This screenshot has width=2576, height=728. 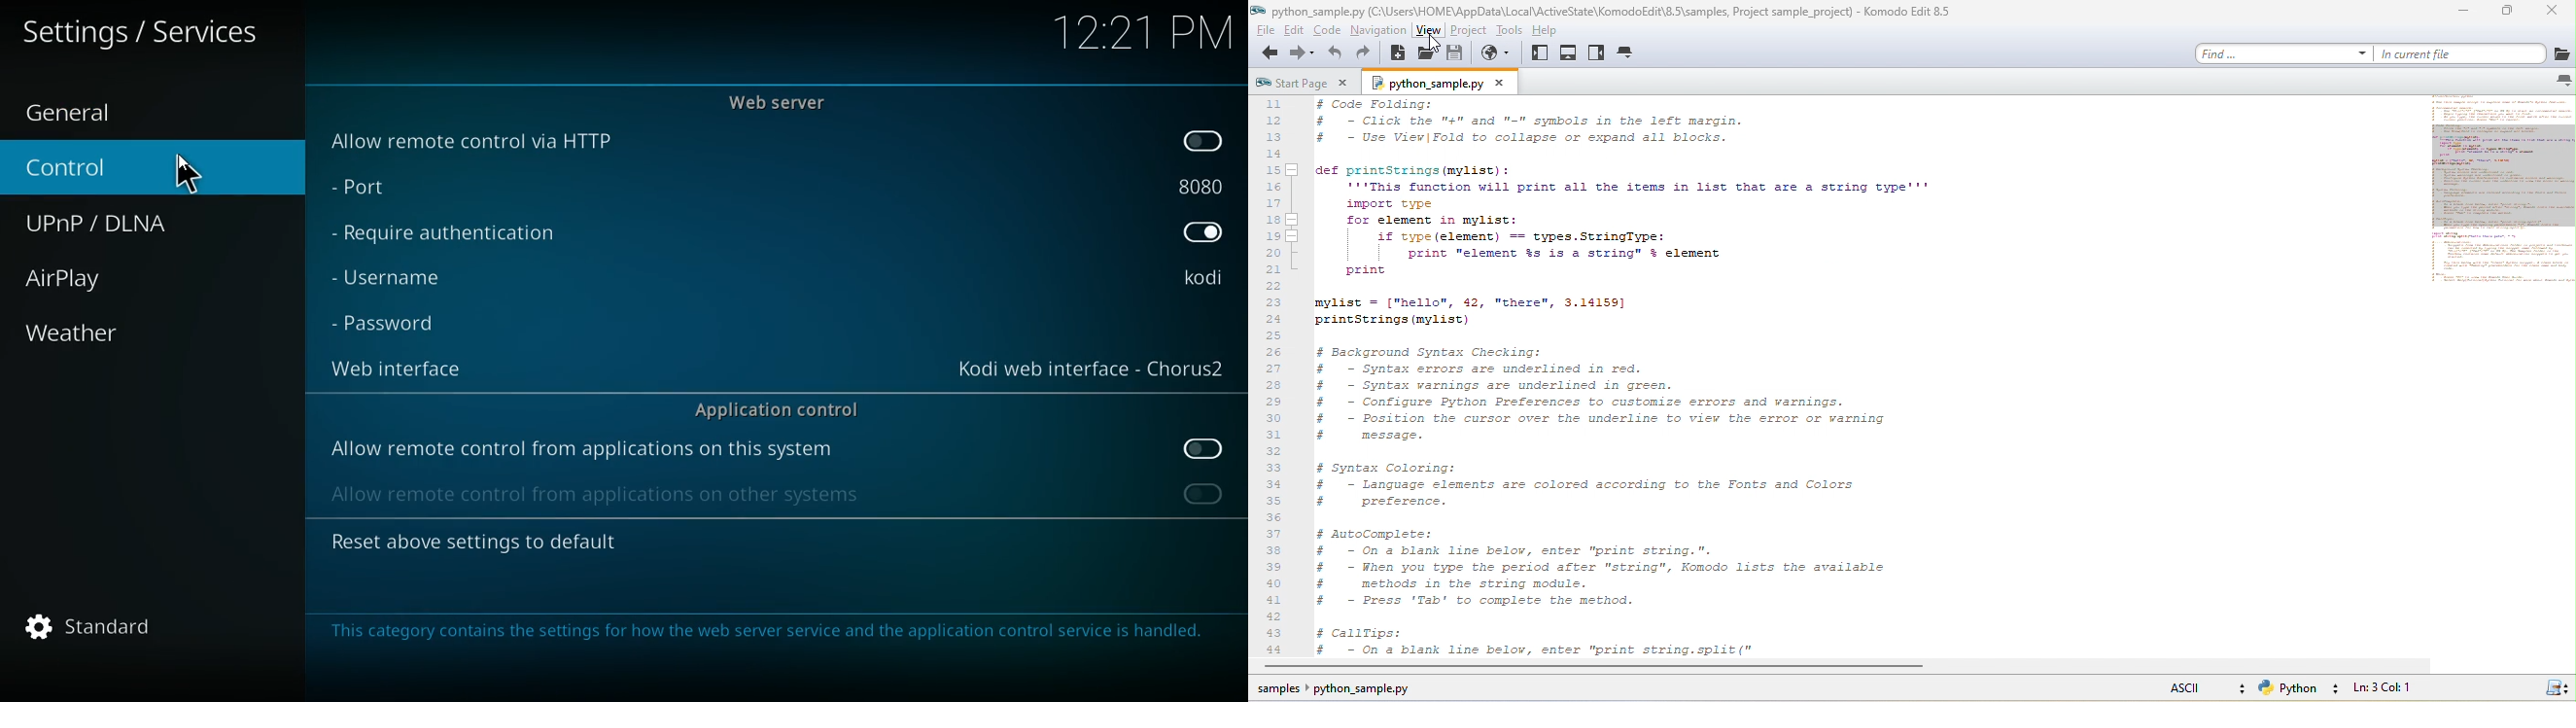 I want to click on username, so click(x=391, y=277).